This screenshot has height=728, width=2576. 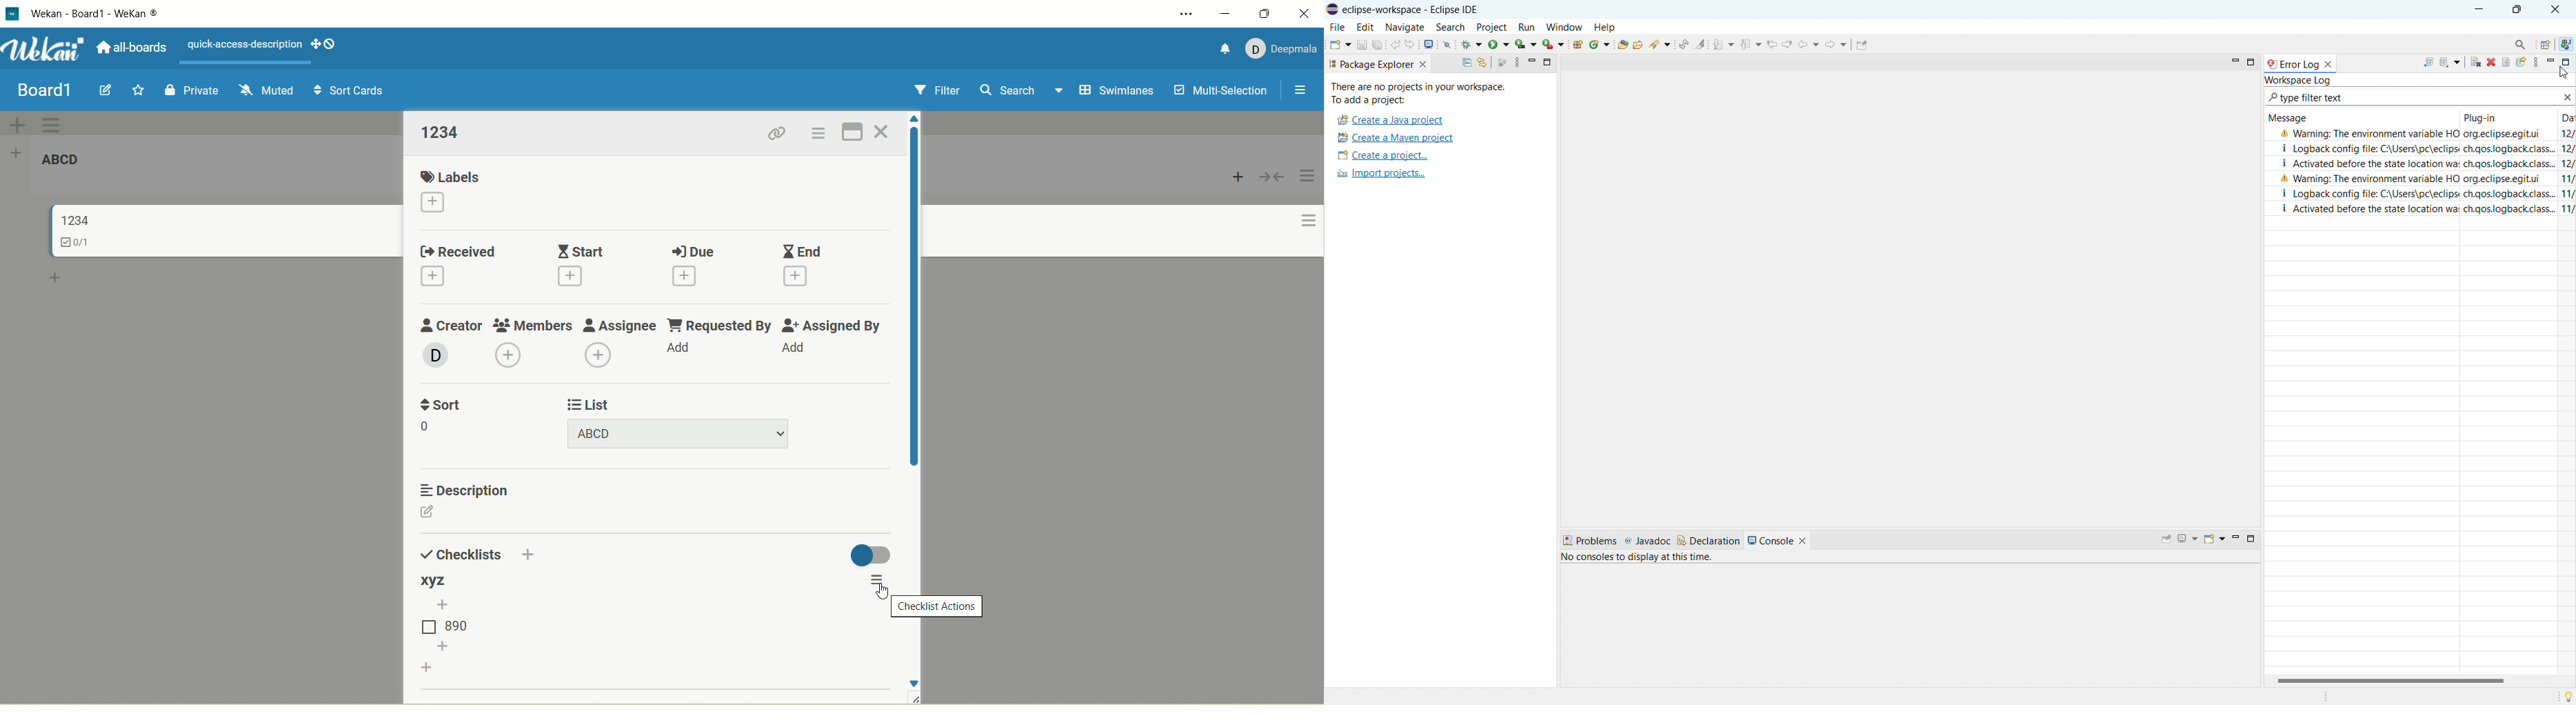 What do you see at coordinates (2332, 63) in the screenshot?
I see `close error log` at bounding box center [2332, 63].